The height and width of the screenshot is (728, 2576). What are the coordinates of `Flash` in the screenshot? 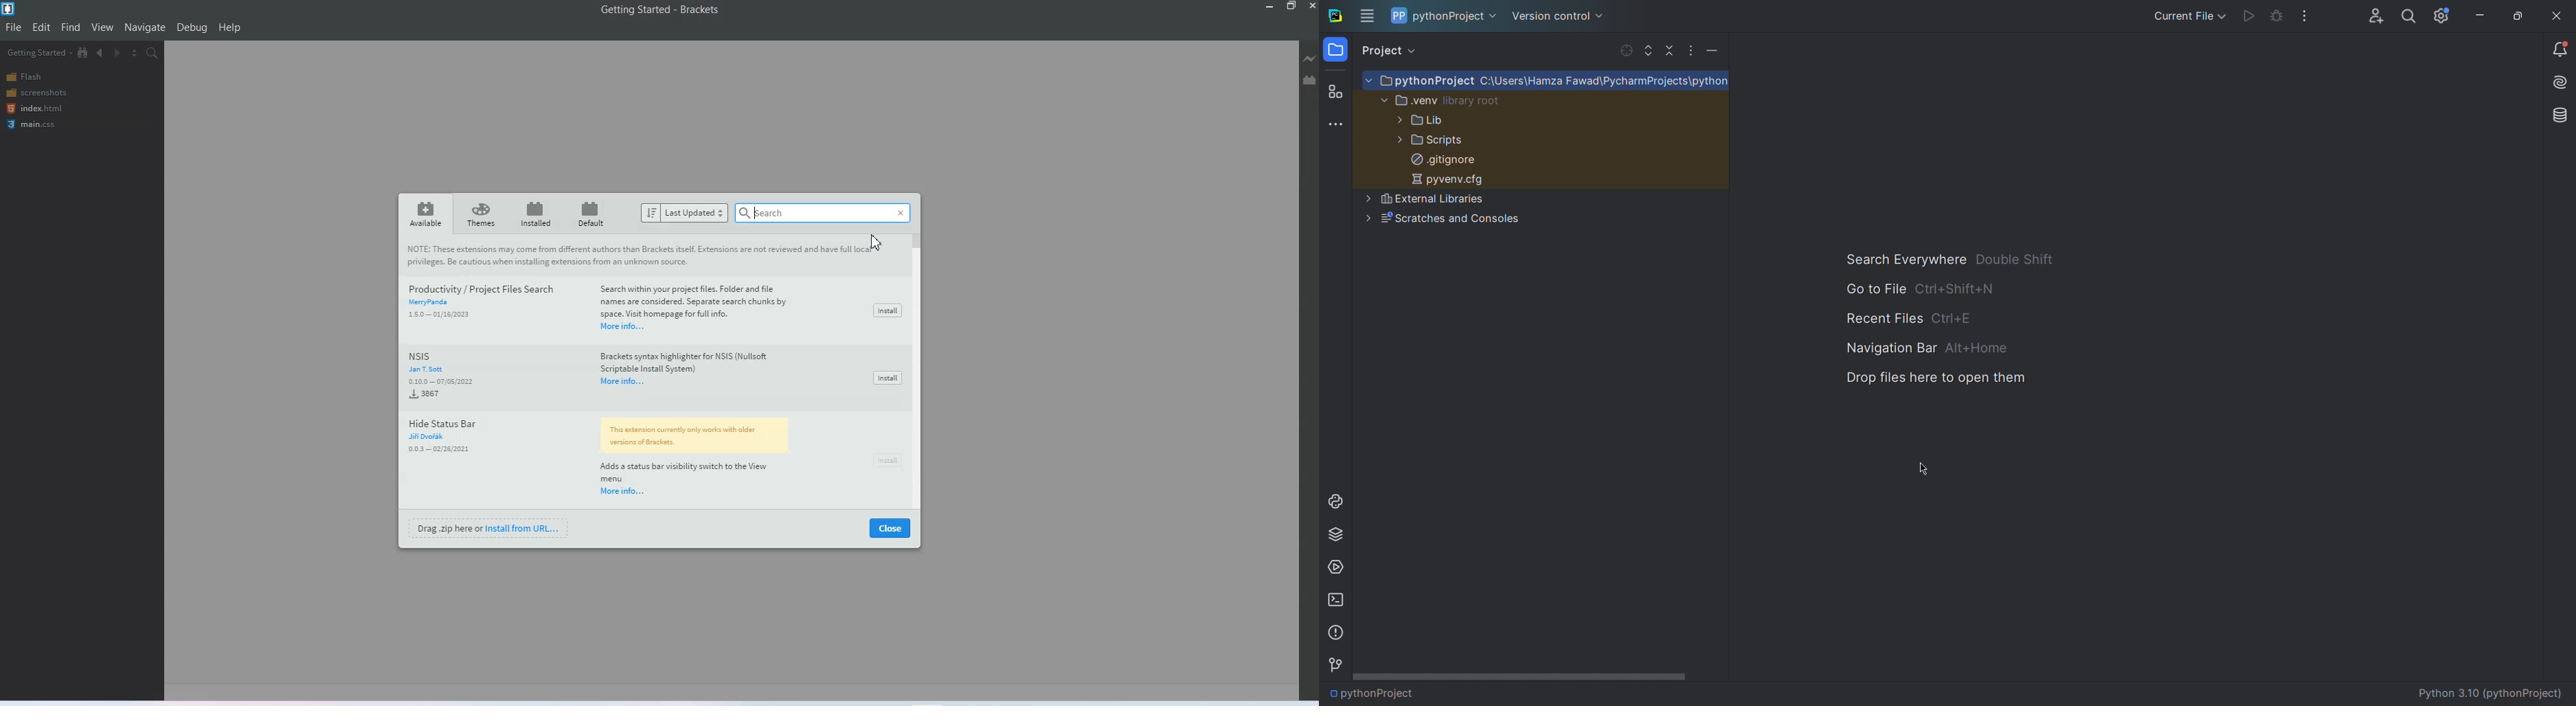 It's located at (46, 77).